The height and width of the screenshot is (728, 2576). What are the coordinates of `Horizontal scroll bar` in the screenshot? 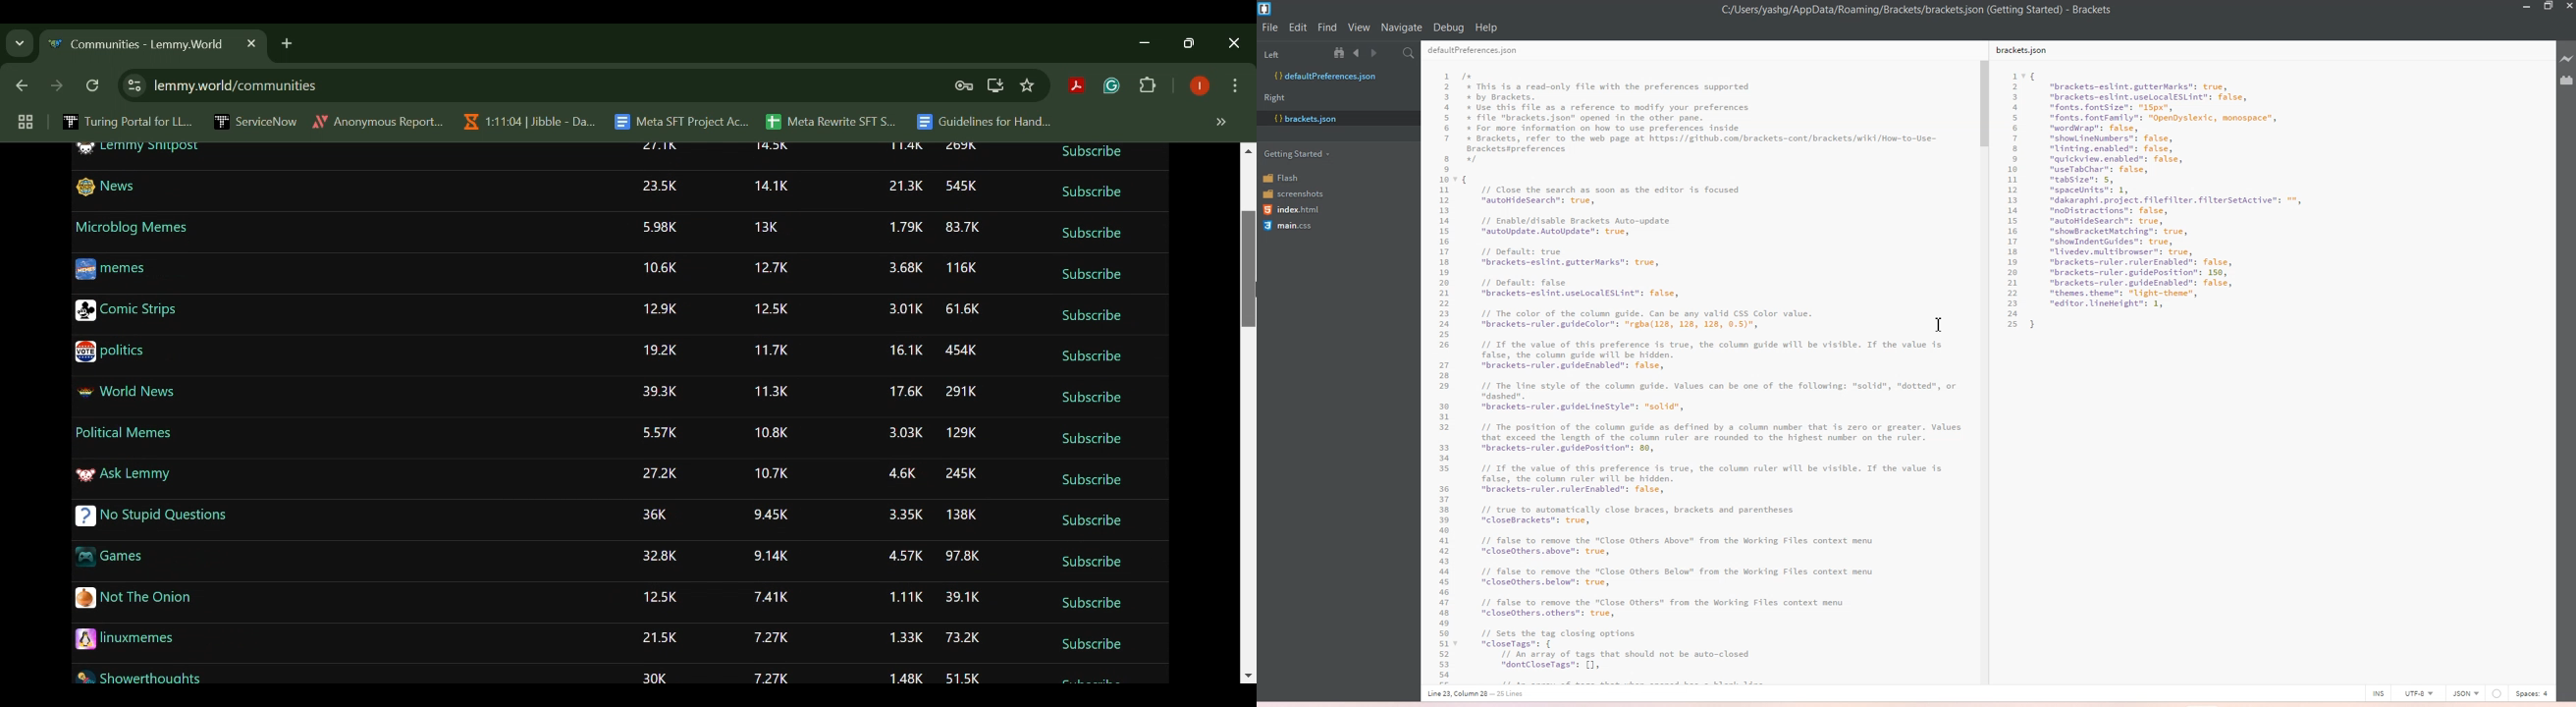 It's located at (1693, 681).